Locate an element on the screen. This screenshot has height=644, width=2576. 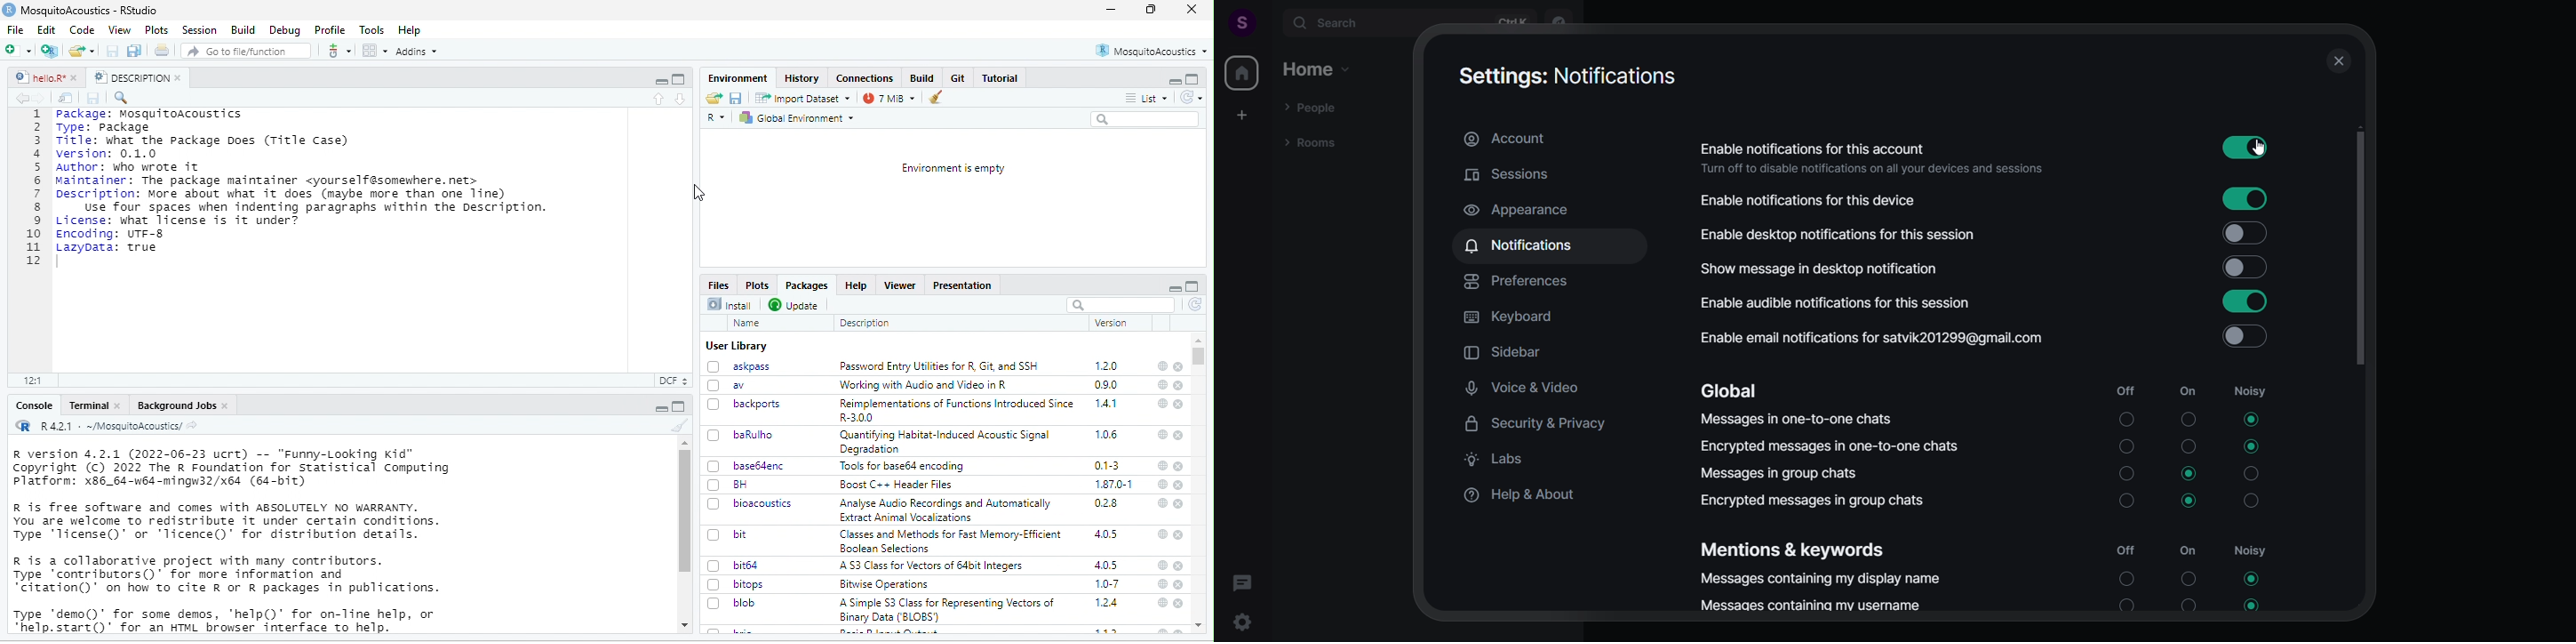
maximize is located at coordinates (660, 406).